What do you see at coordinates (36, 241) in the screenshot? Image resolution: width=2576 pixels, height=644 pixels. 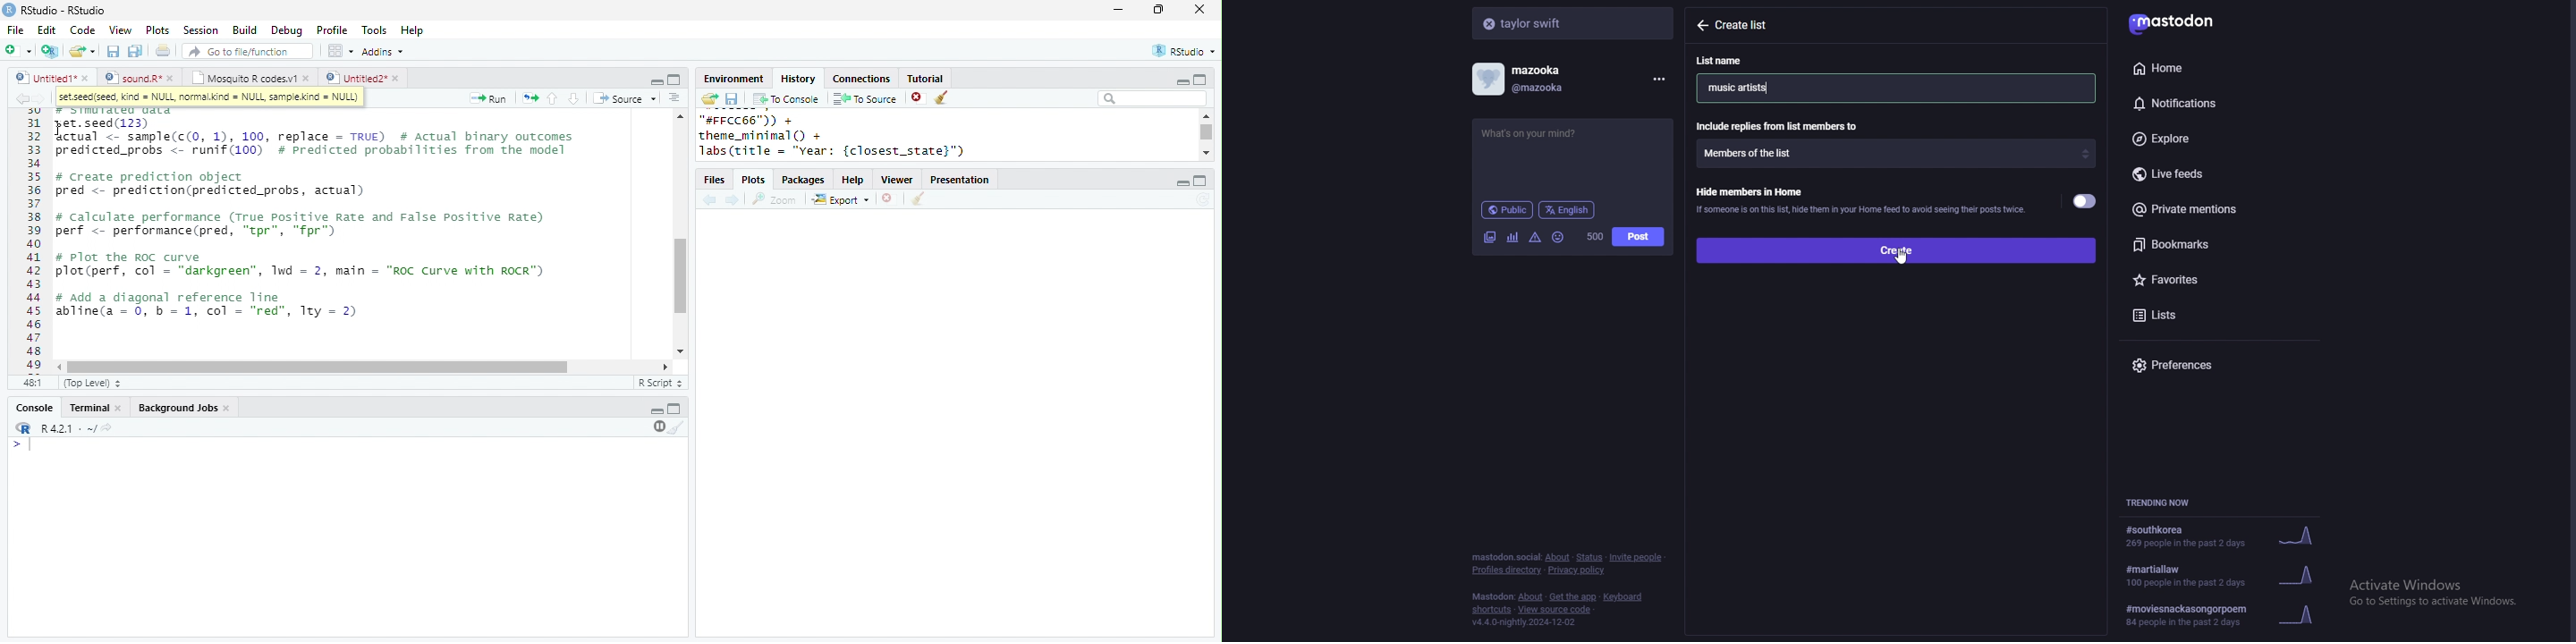 I see `line numbering` at bounding box center [36, 241].